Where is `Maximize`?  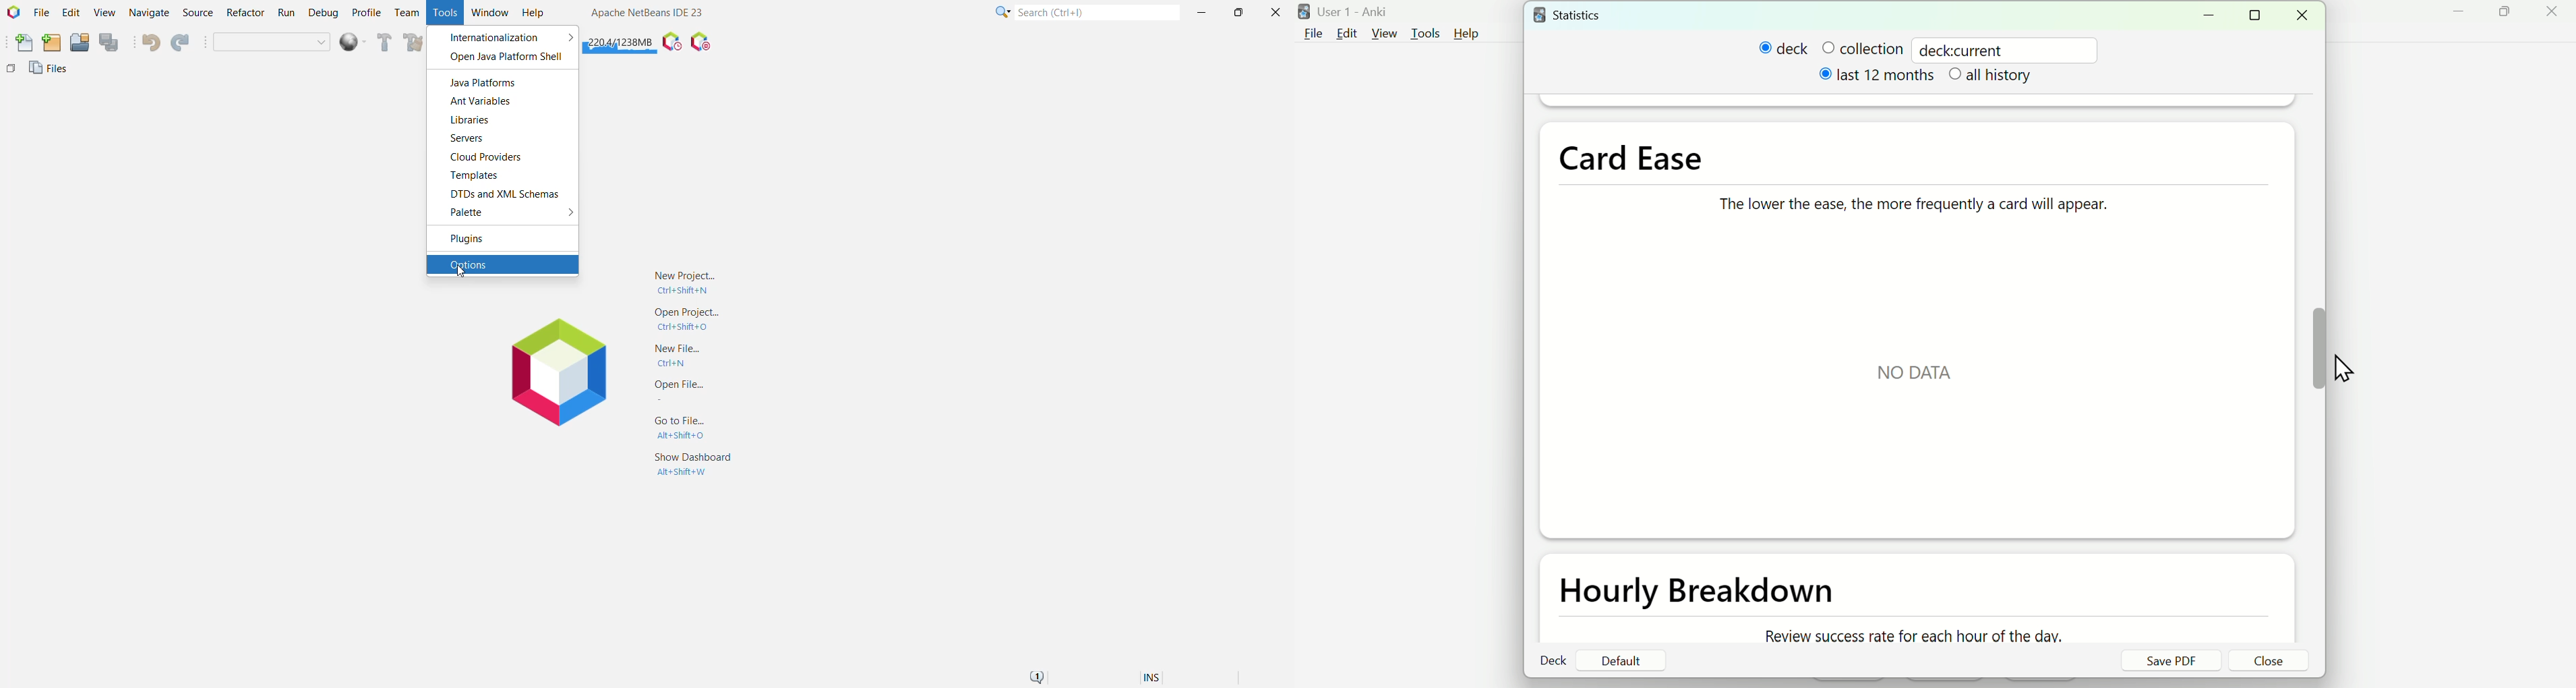 Maximize is located at coordinates (1240, 11).